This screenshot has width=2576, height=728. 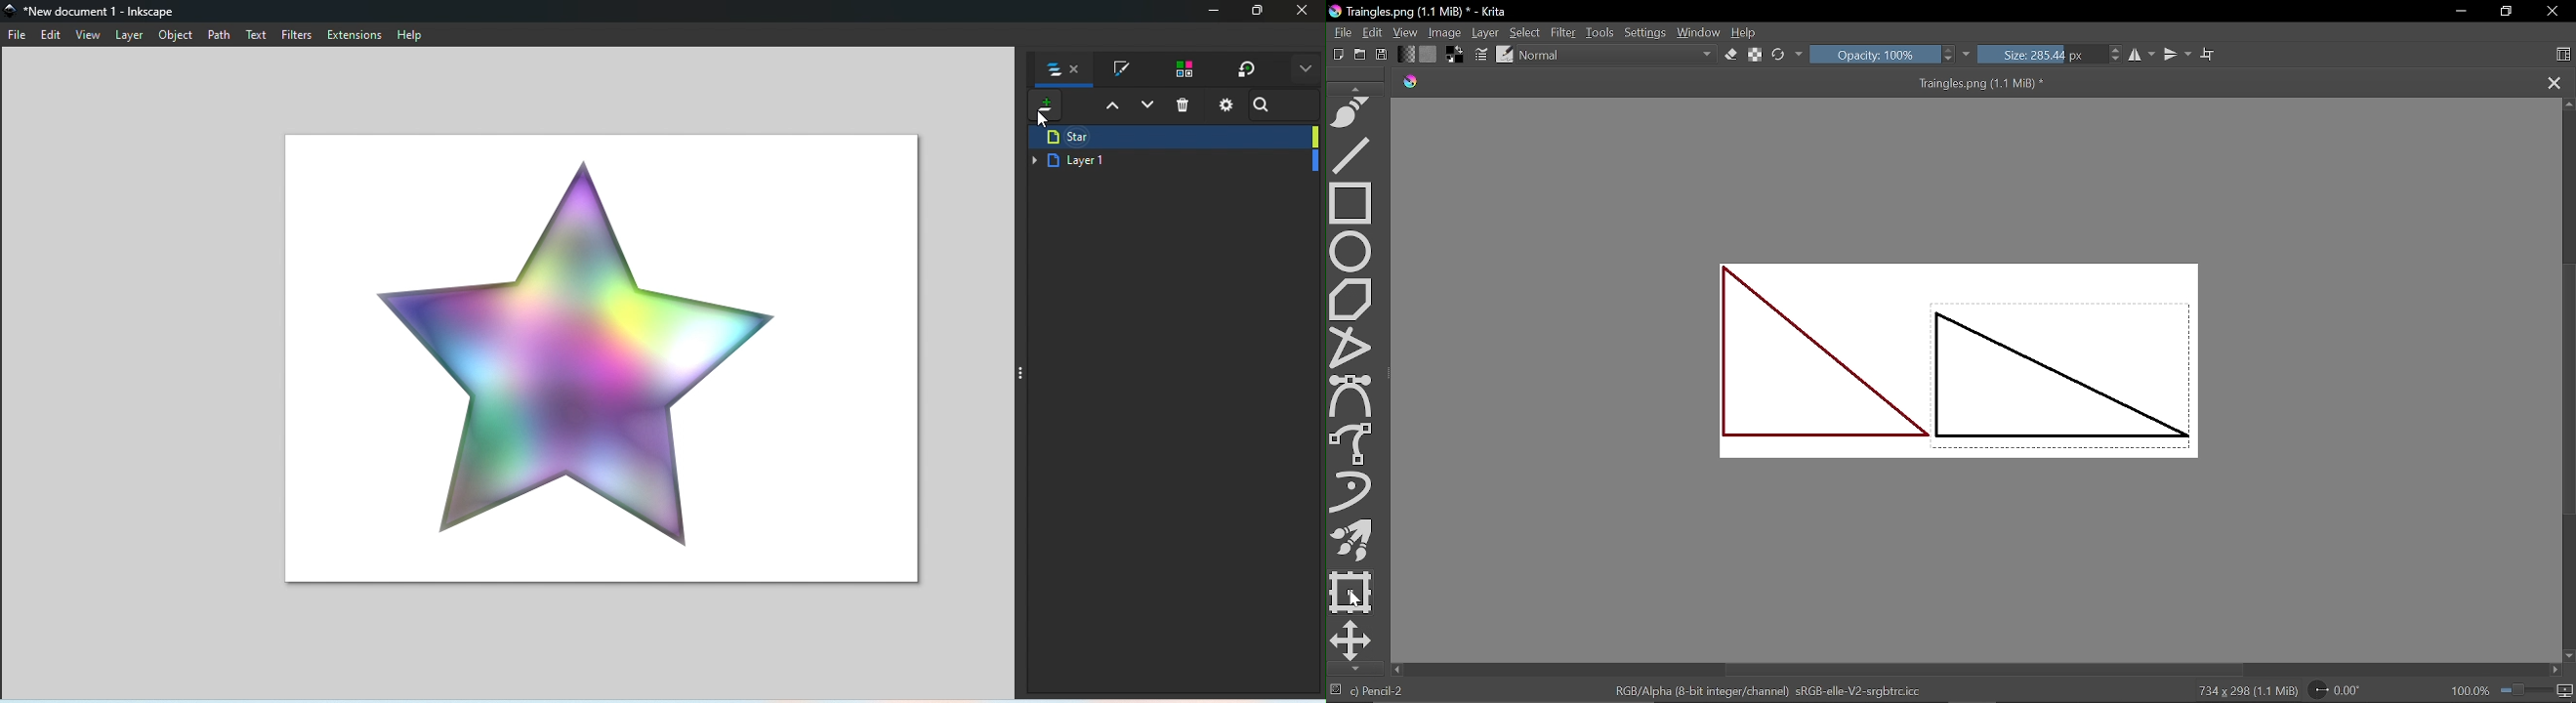 What do you see at coordinates (1646, 34) in the screenshot?
I see `Settings` at bounding box center [1646, 34].